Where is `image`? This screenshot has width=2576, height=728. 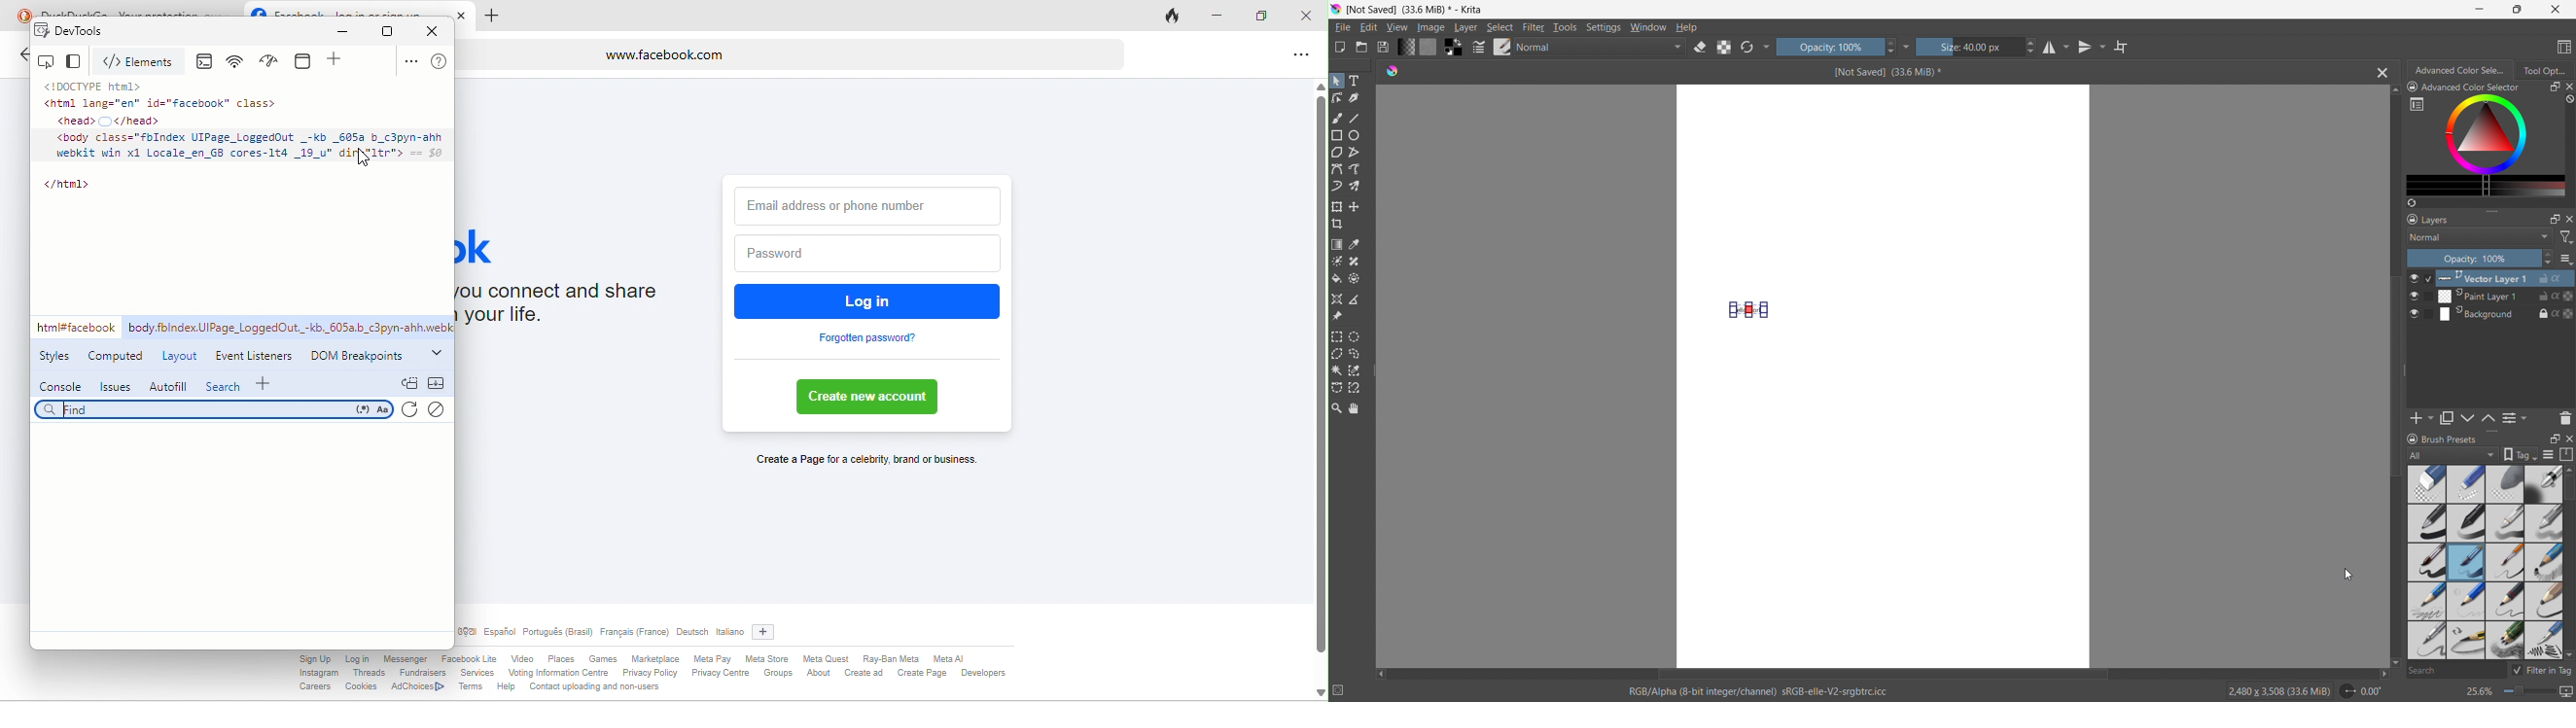
image is located at coordinates (1432, 28).